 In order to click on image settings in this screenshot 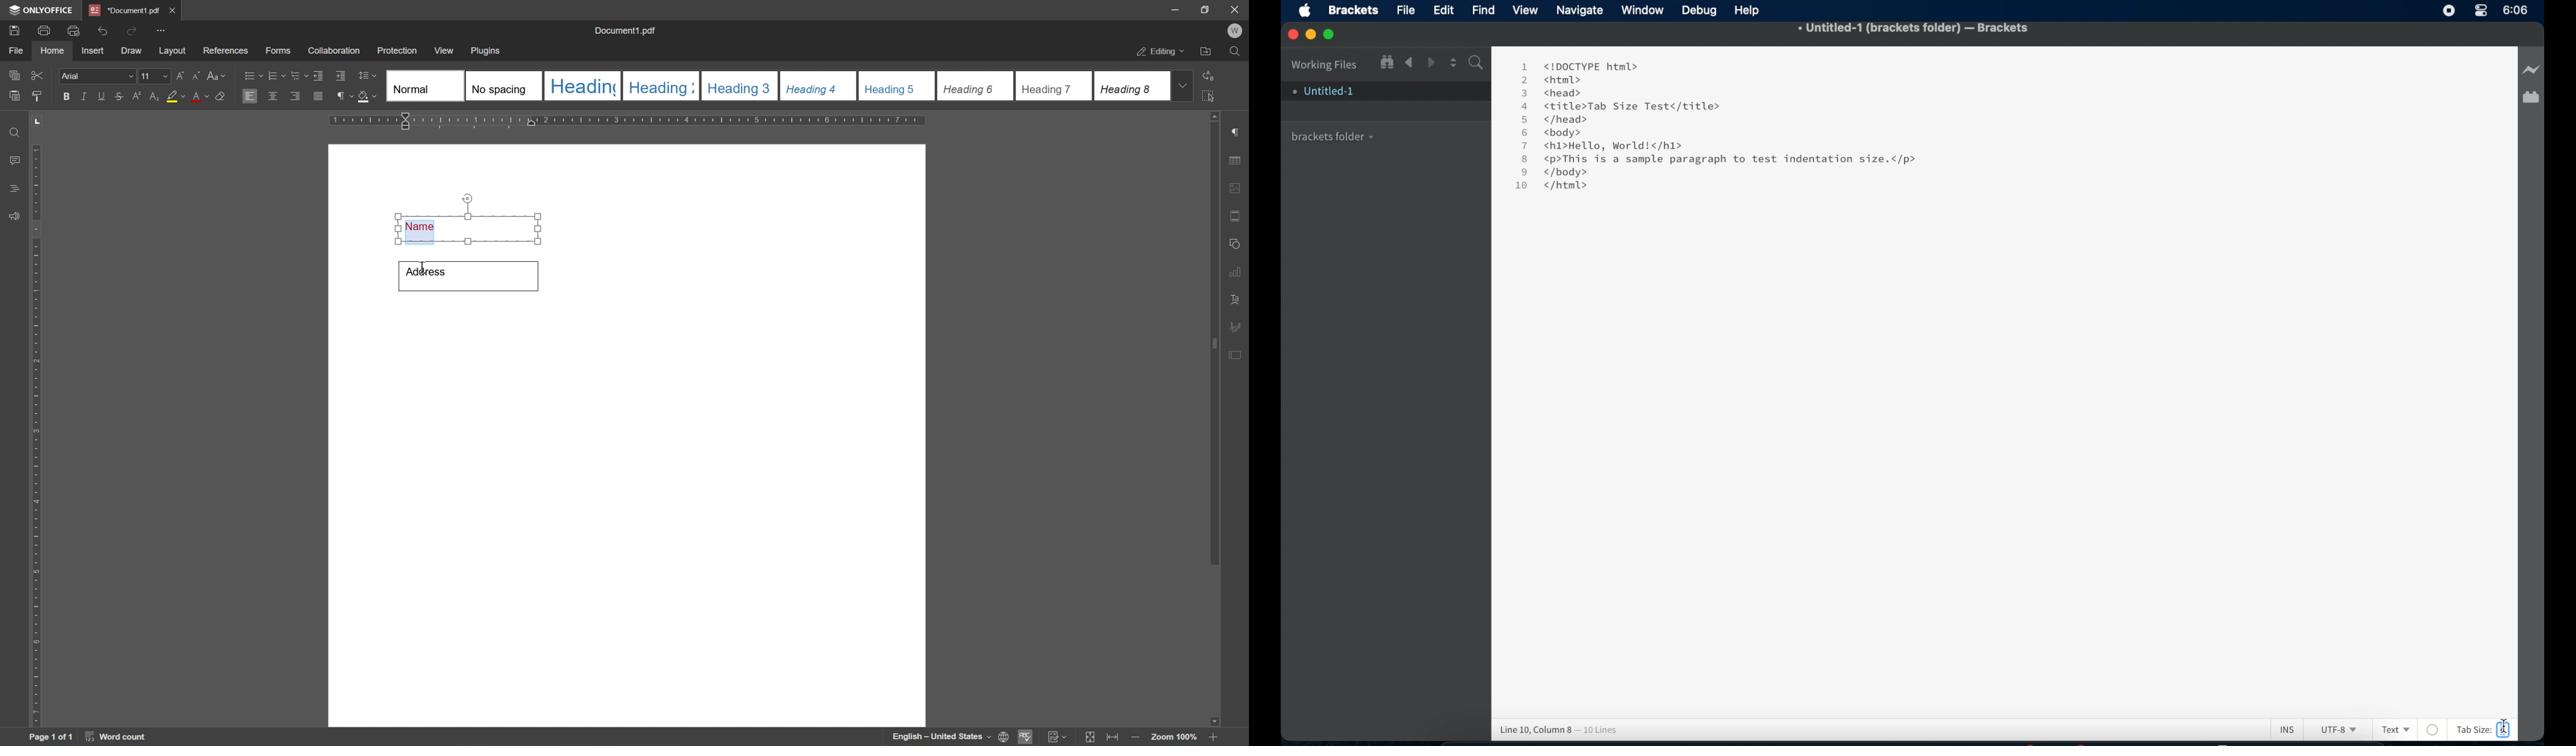, I will do `click(1235, 187)`.